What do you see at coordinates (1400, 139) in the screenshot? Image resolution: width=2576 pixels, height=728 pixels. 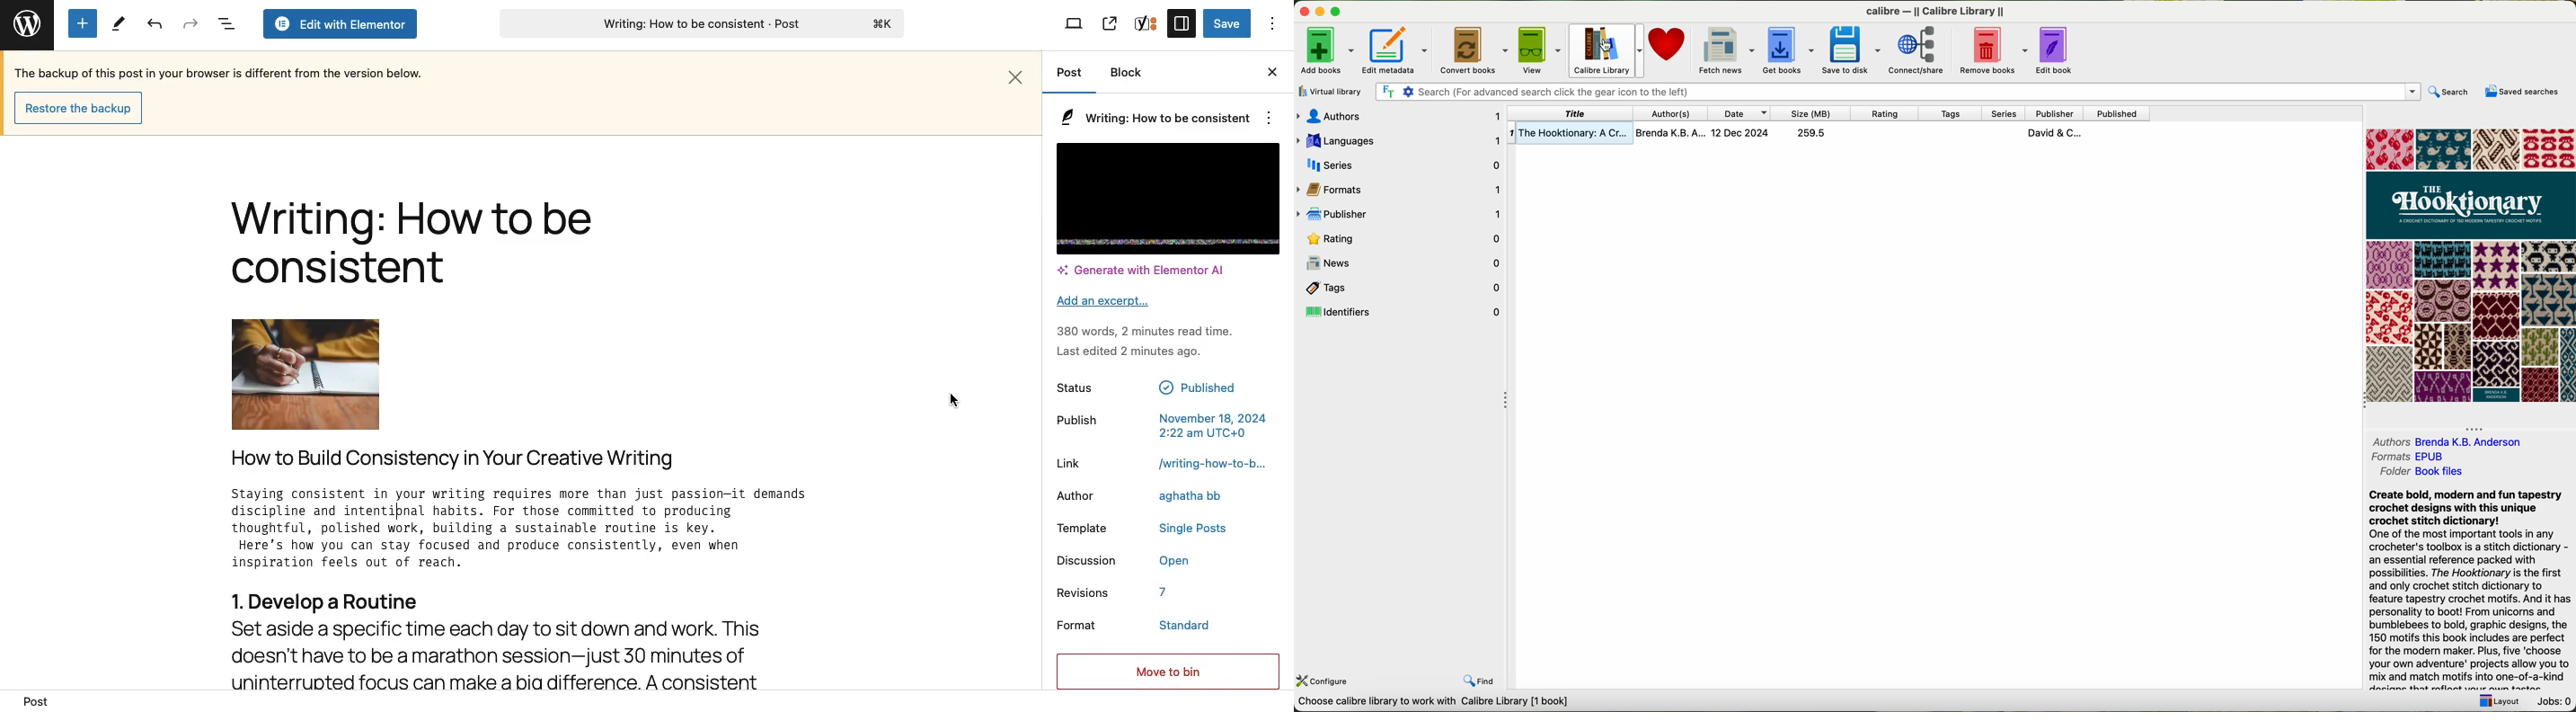 I see `languages` at bounding box center [1400, 139].